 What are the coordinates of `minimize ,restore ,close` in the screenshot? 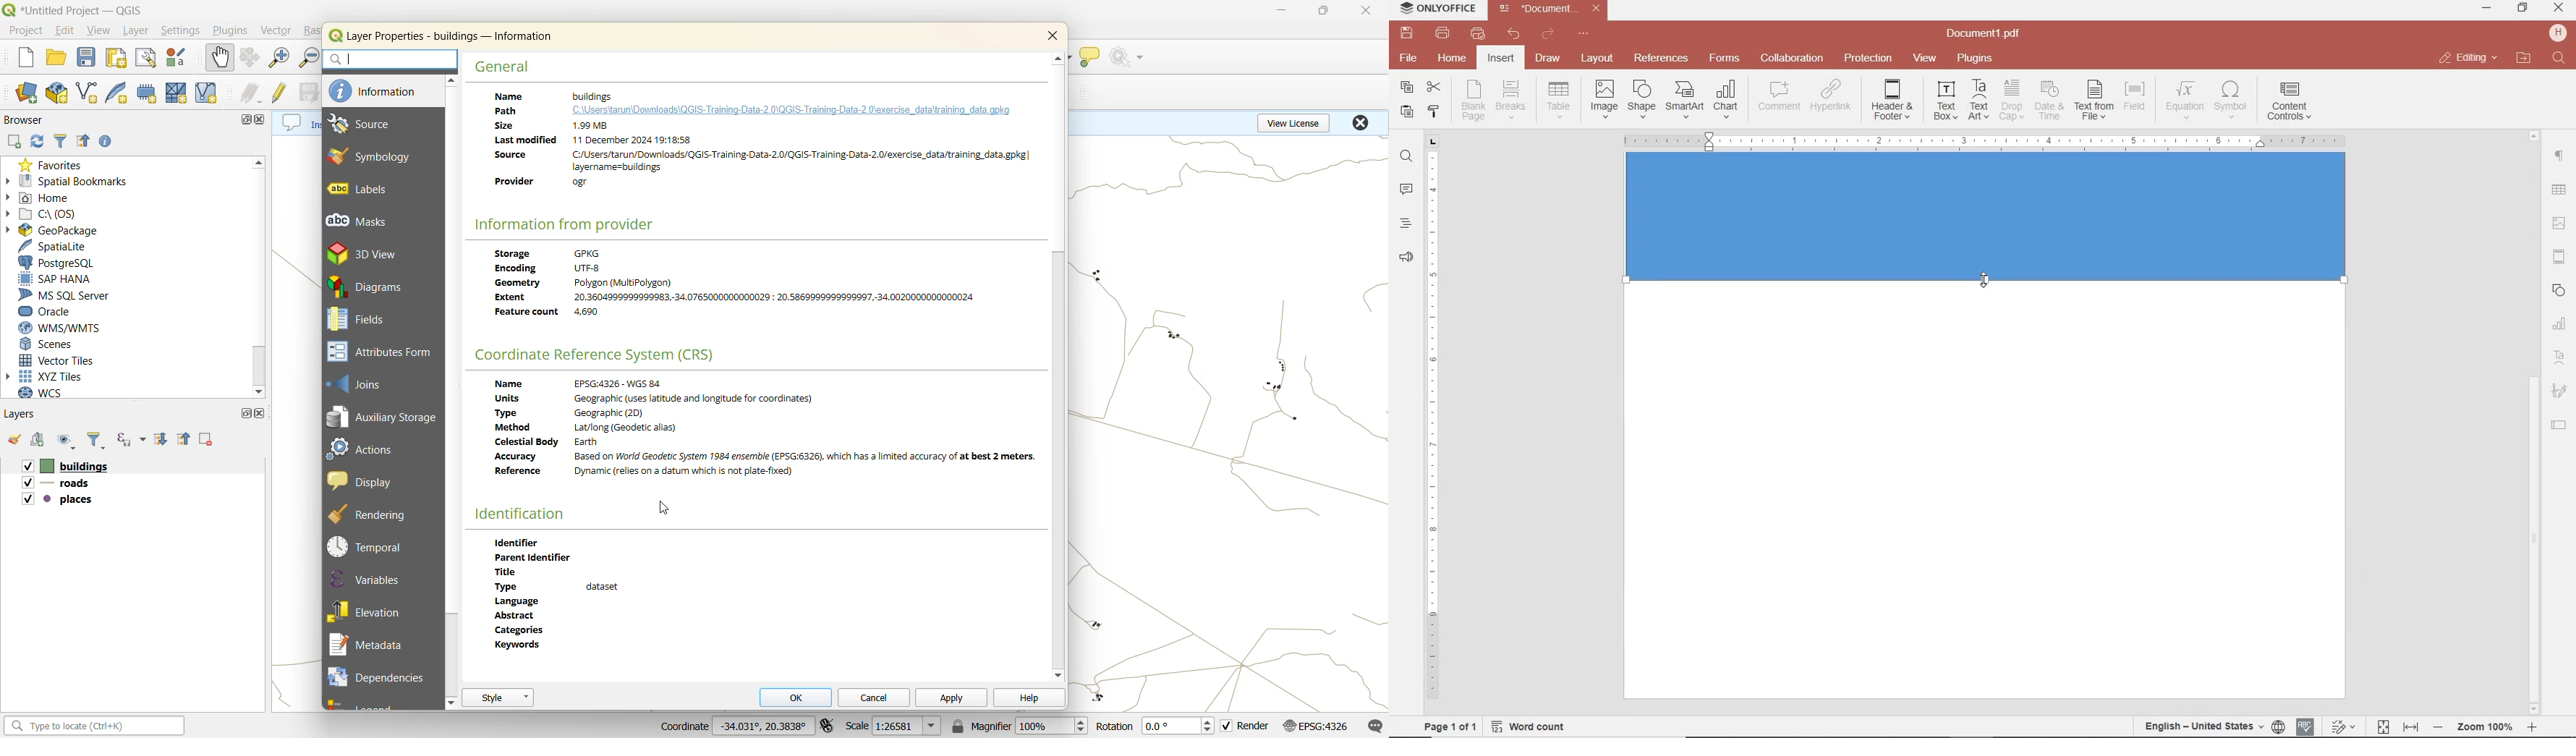 It's located at (2561, 8).